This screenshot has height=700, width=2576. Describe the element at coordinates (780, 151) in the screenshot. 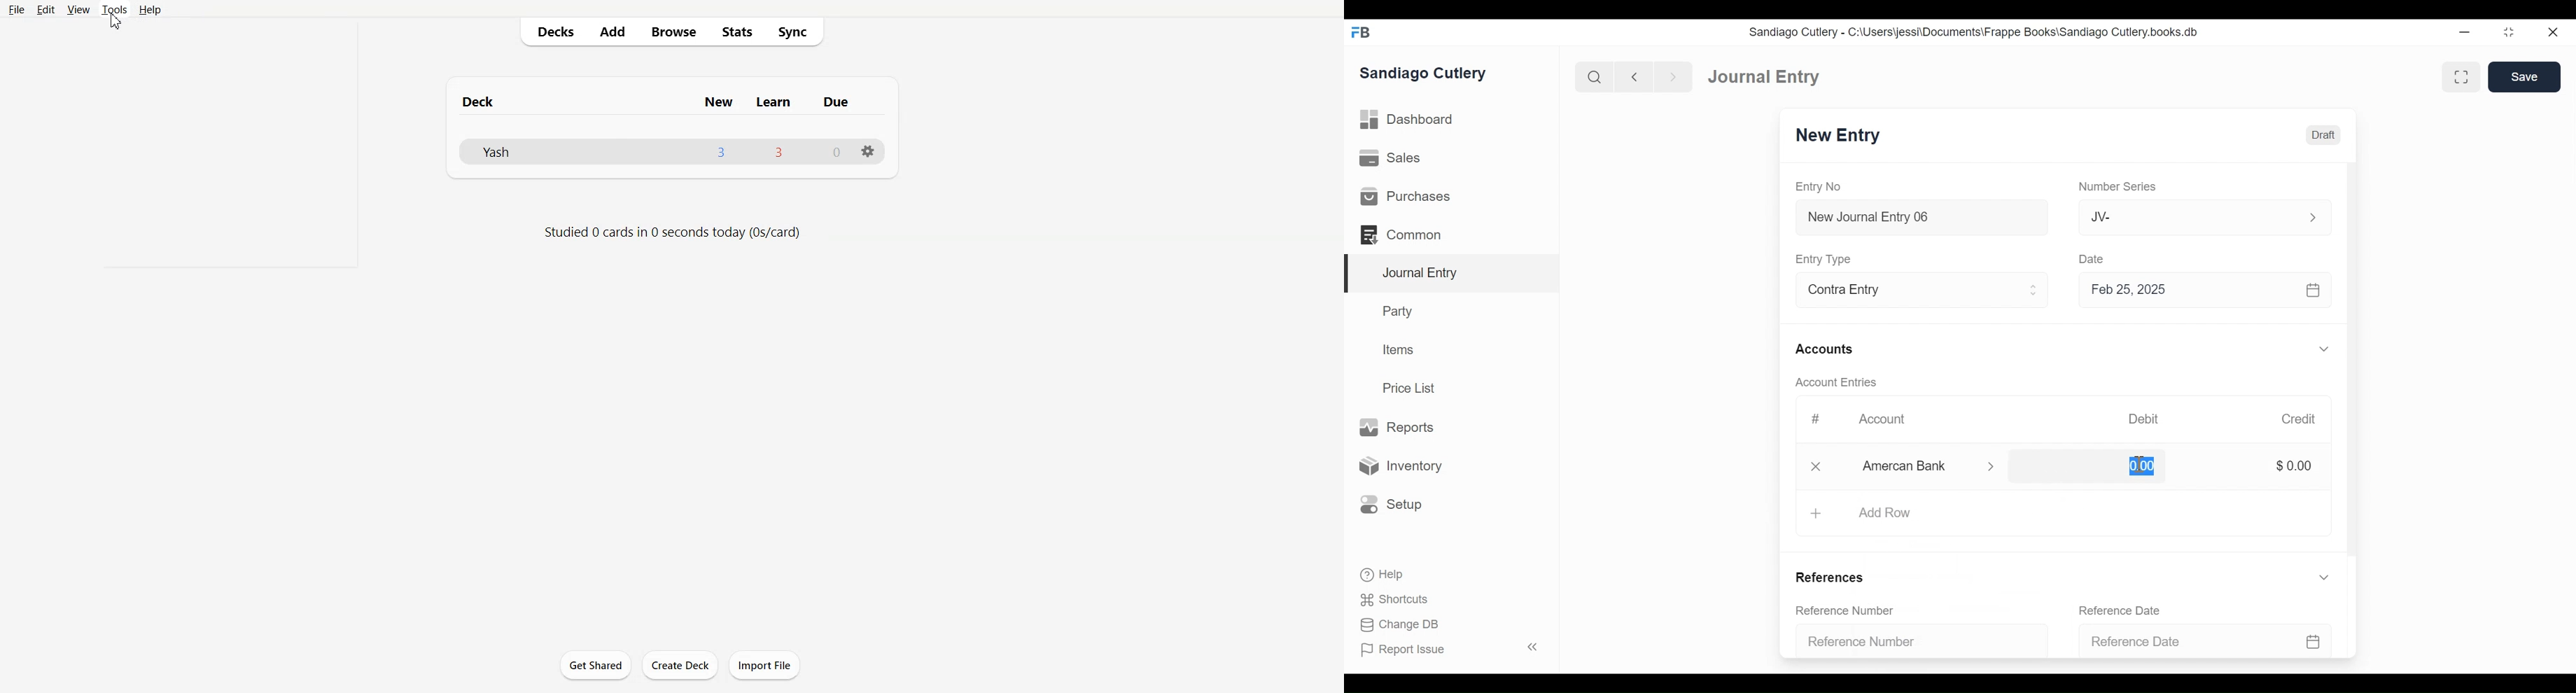

I see `3` at that location.